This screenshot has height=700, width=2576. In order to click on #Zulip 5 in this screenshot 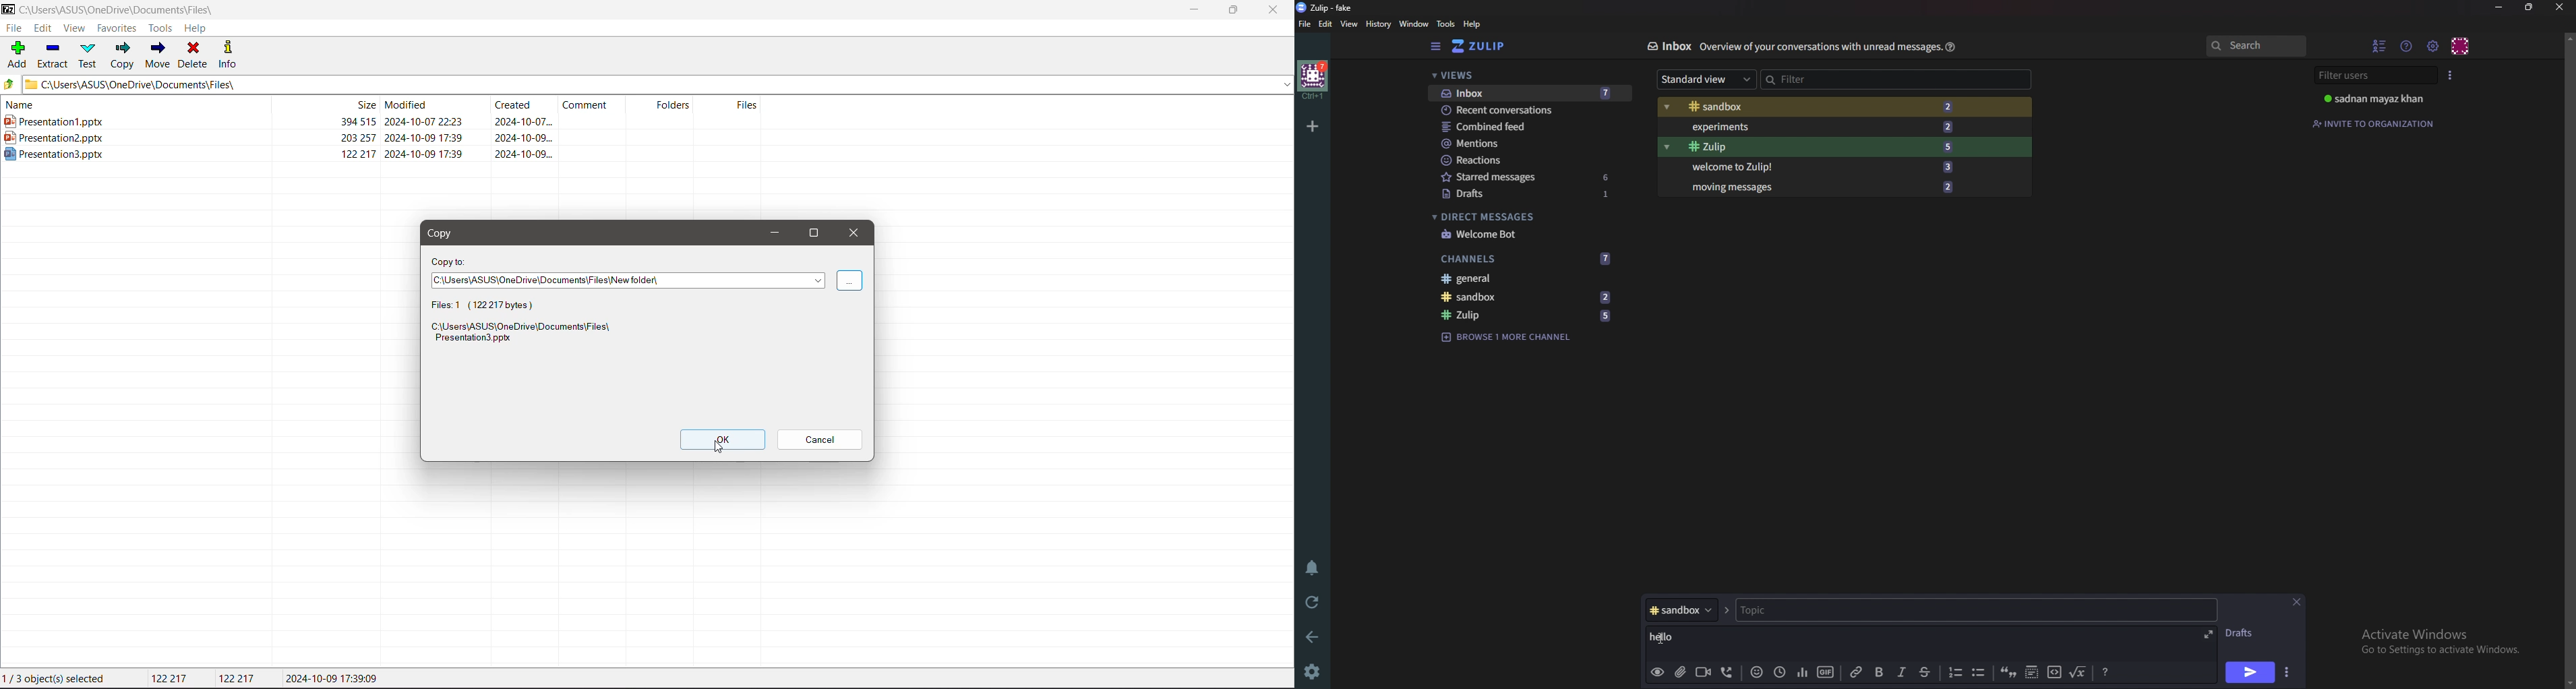, I will do `click(1530, 314)`.